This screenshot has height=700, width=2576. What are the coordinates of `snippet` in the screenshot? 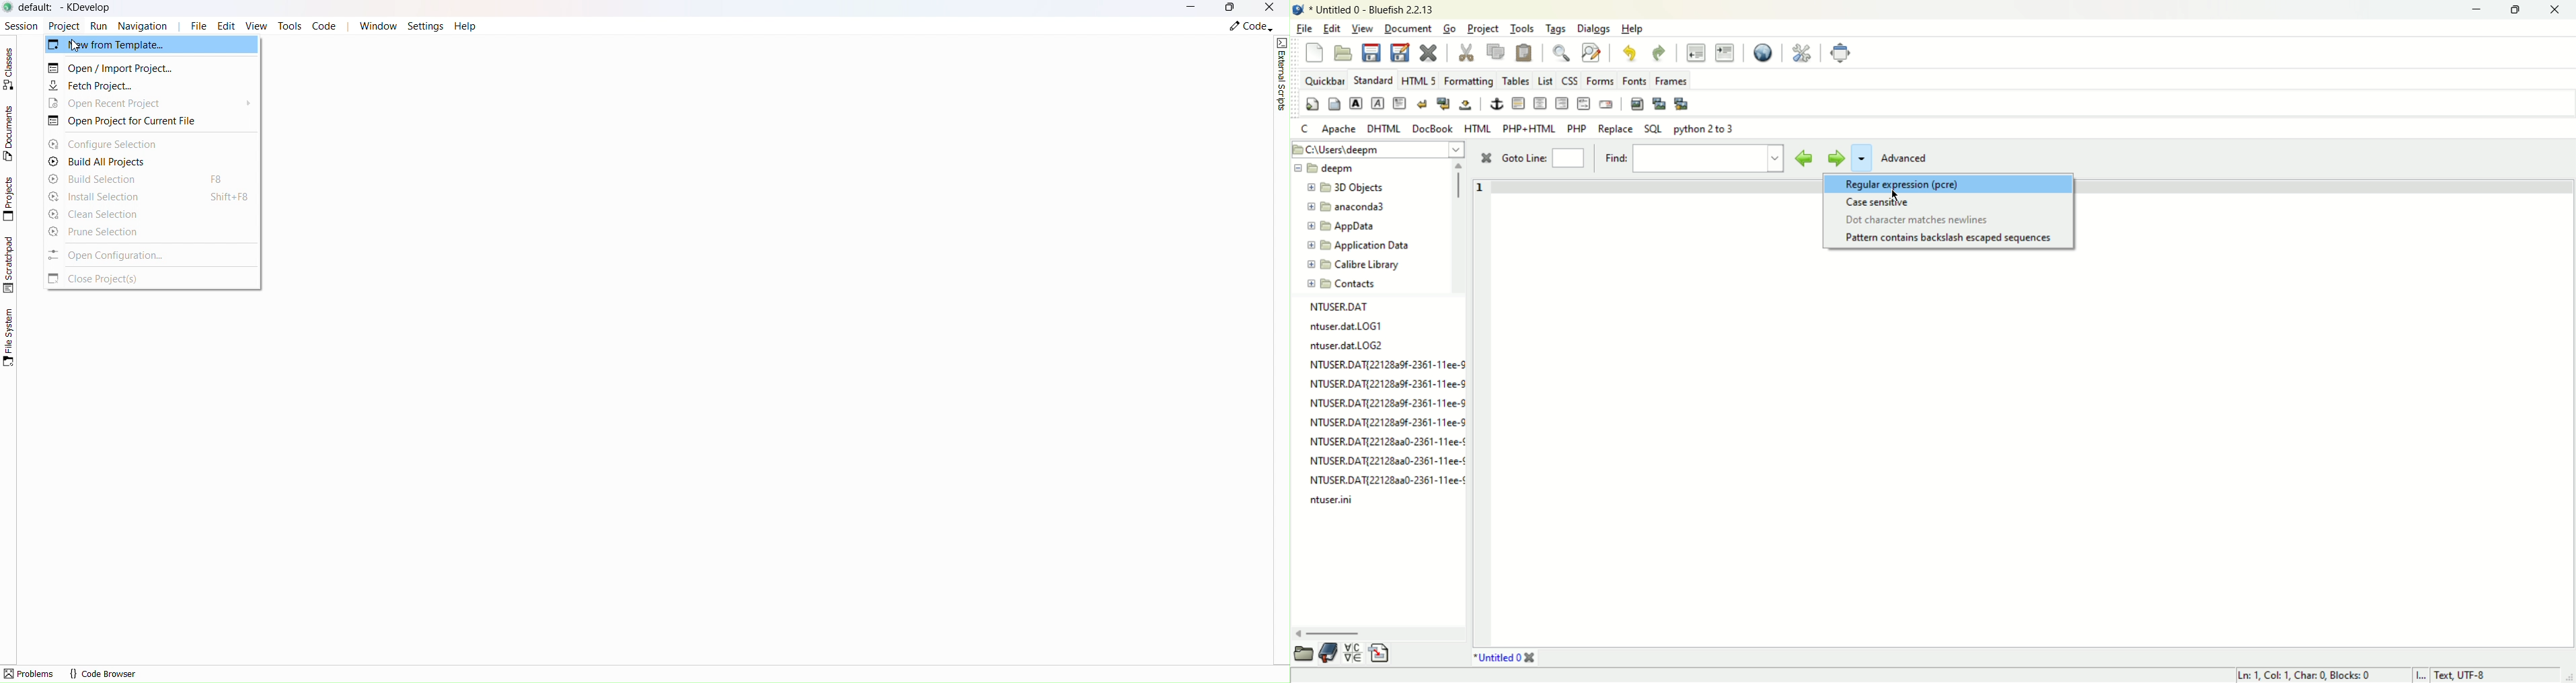 It's located at (1380, 655).